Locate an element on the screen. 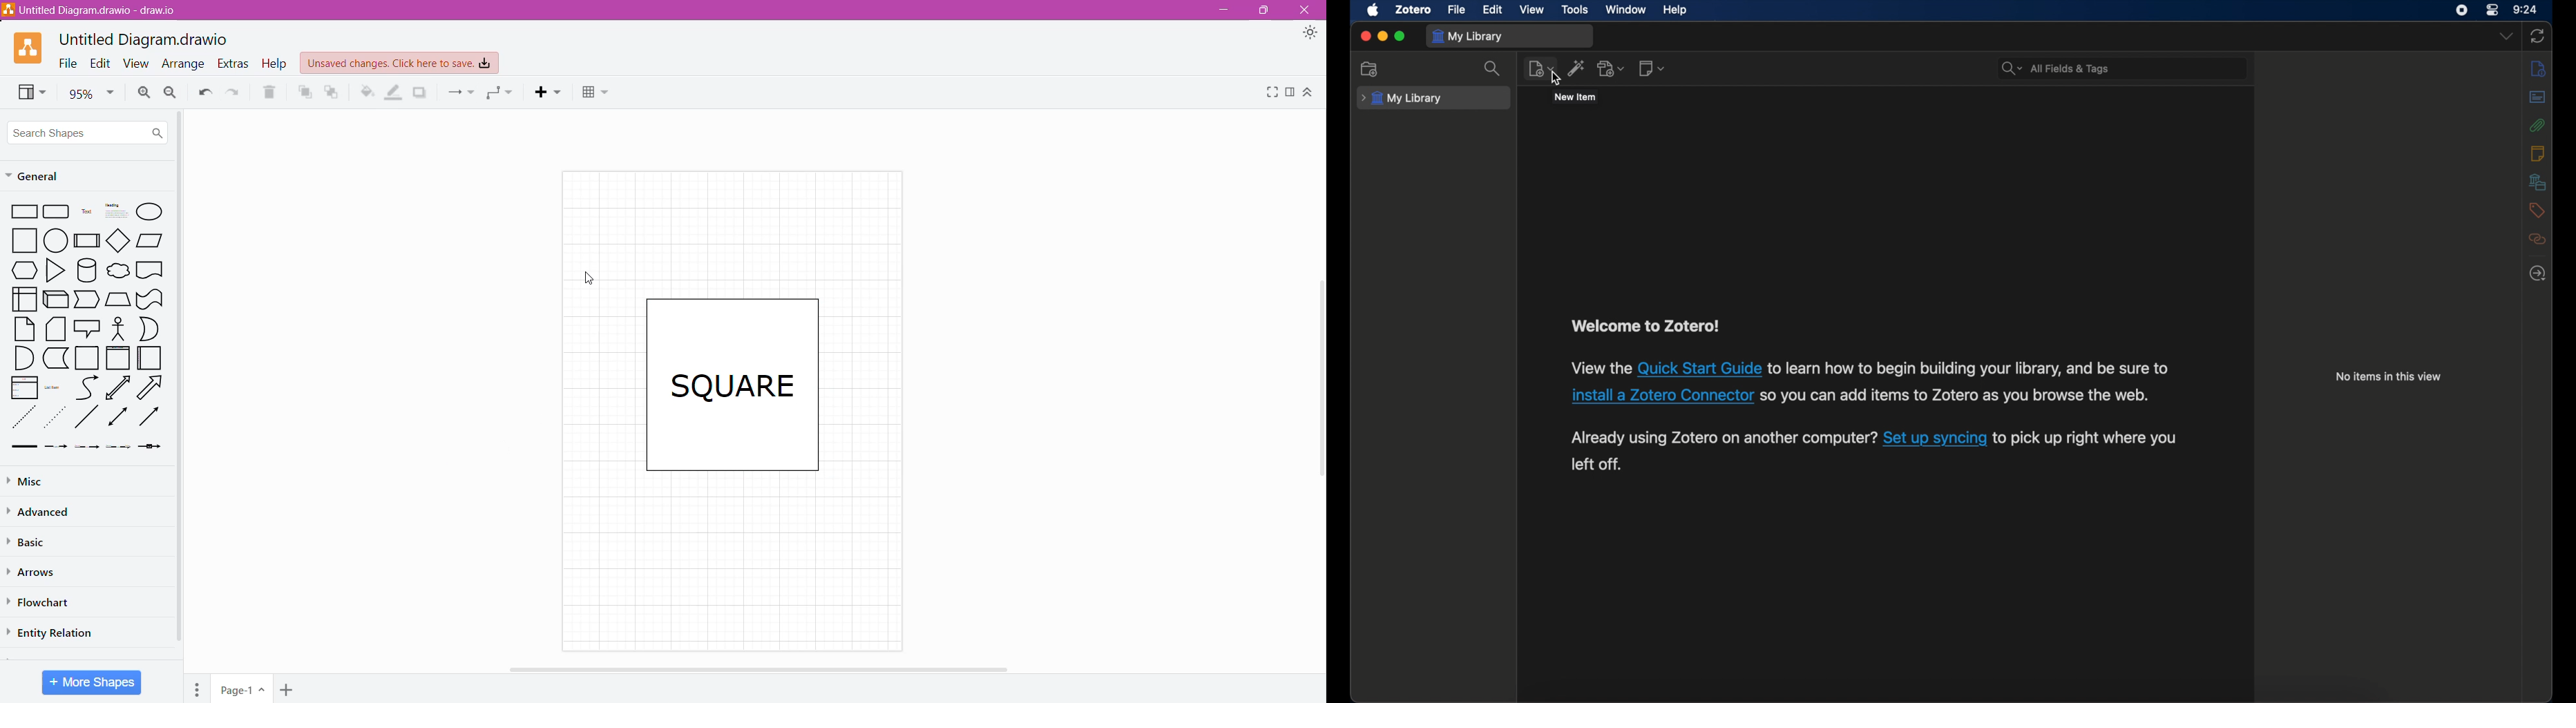 The width and height of the screenshot is (2576, 728). Zoom In is located at coordinates (142, 95).